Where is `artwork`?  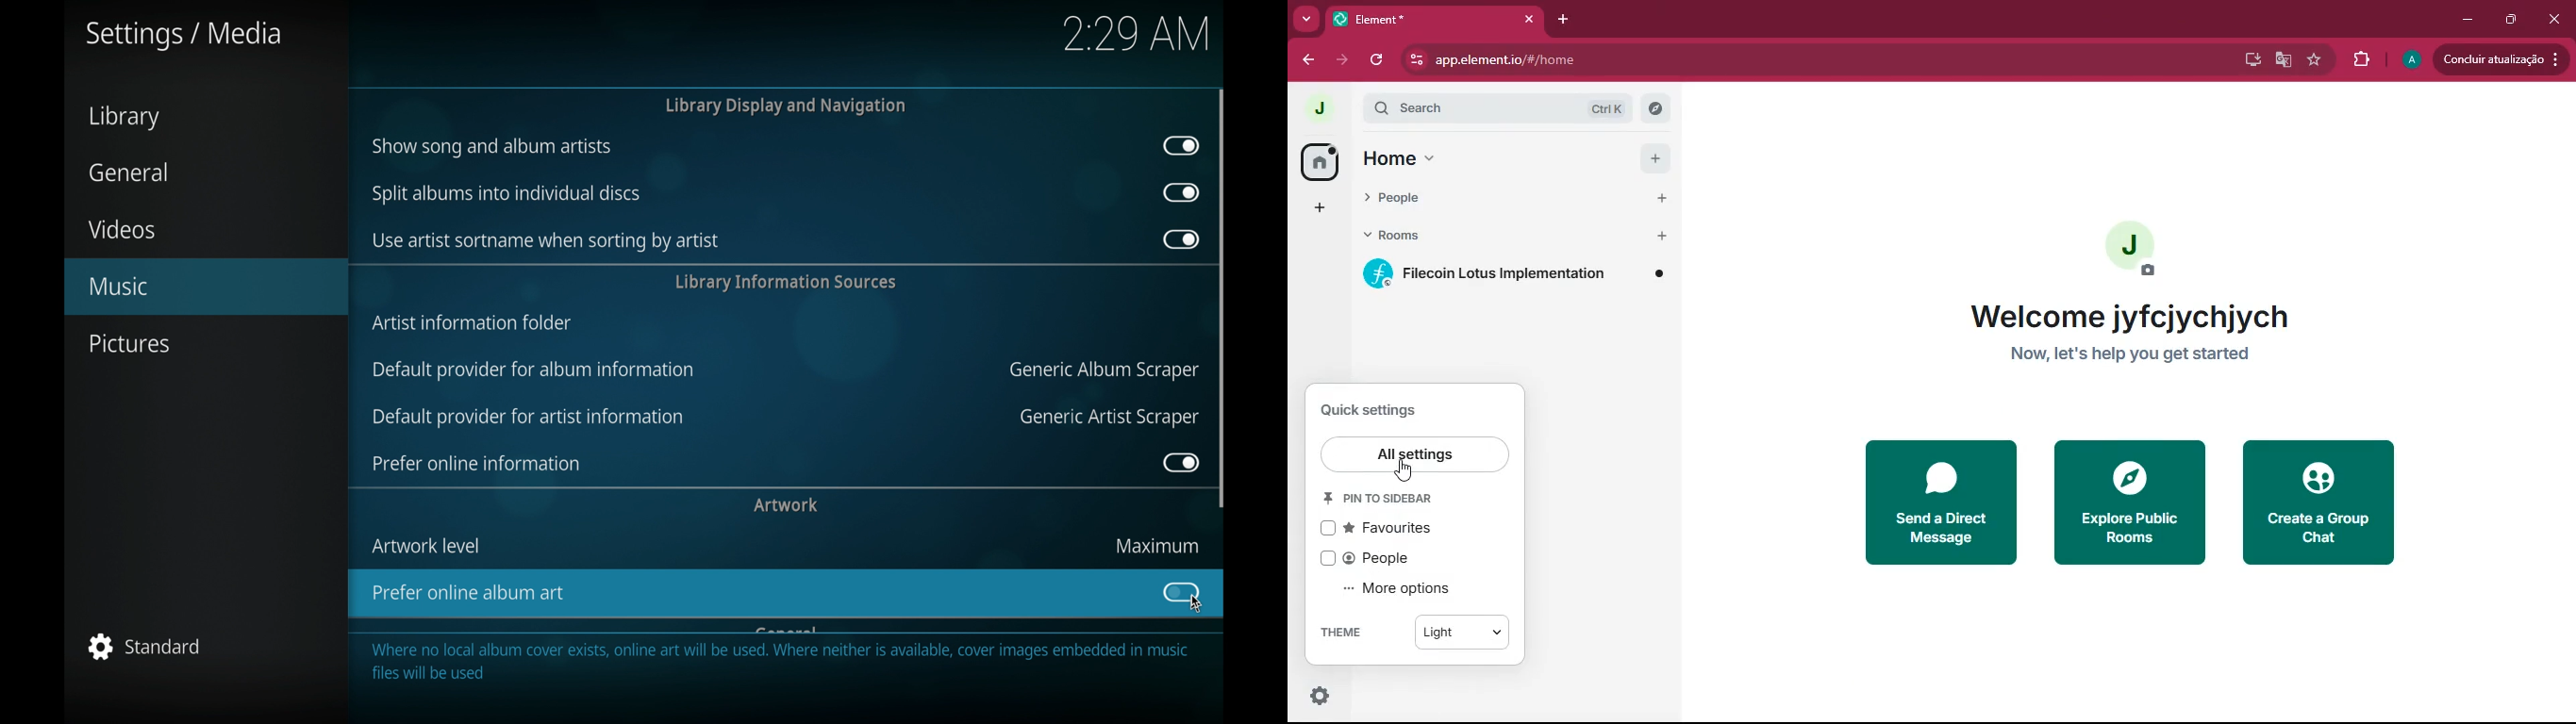
artwork is located at coordinates (786, 505).